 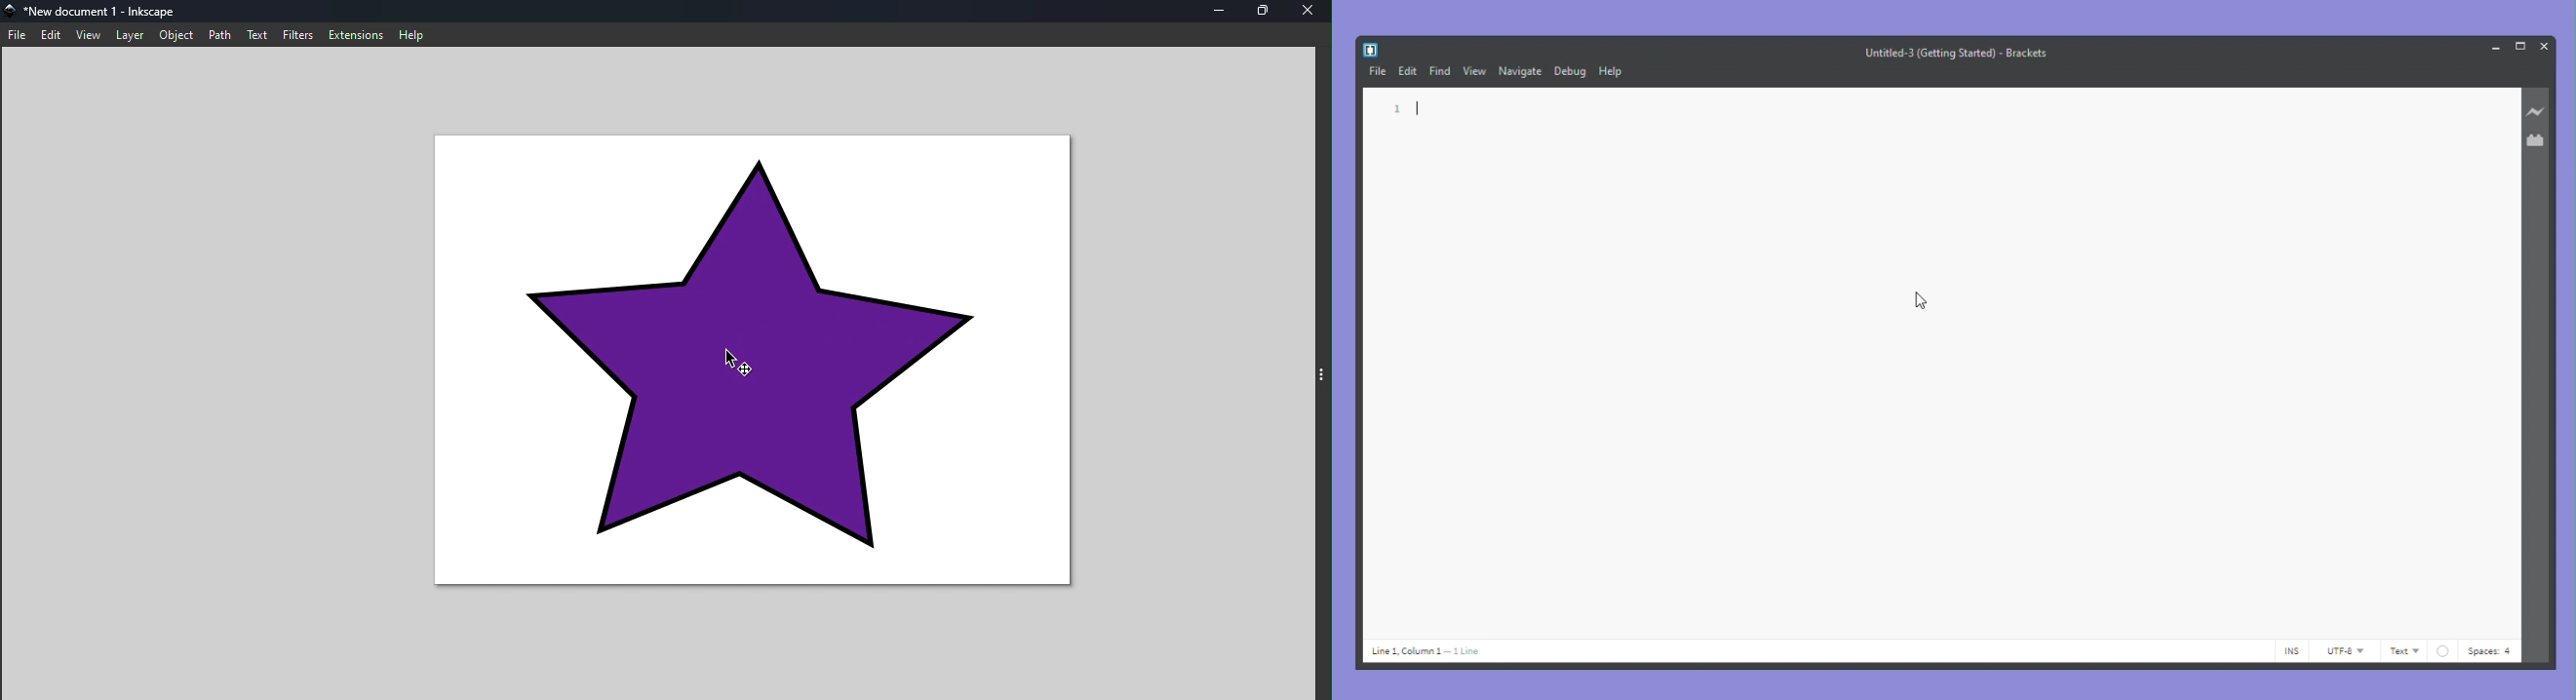 I want to click on text, so click(x=2404, y=651).